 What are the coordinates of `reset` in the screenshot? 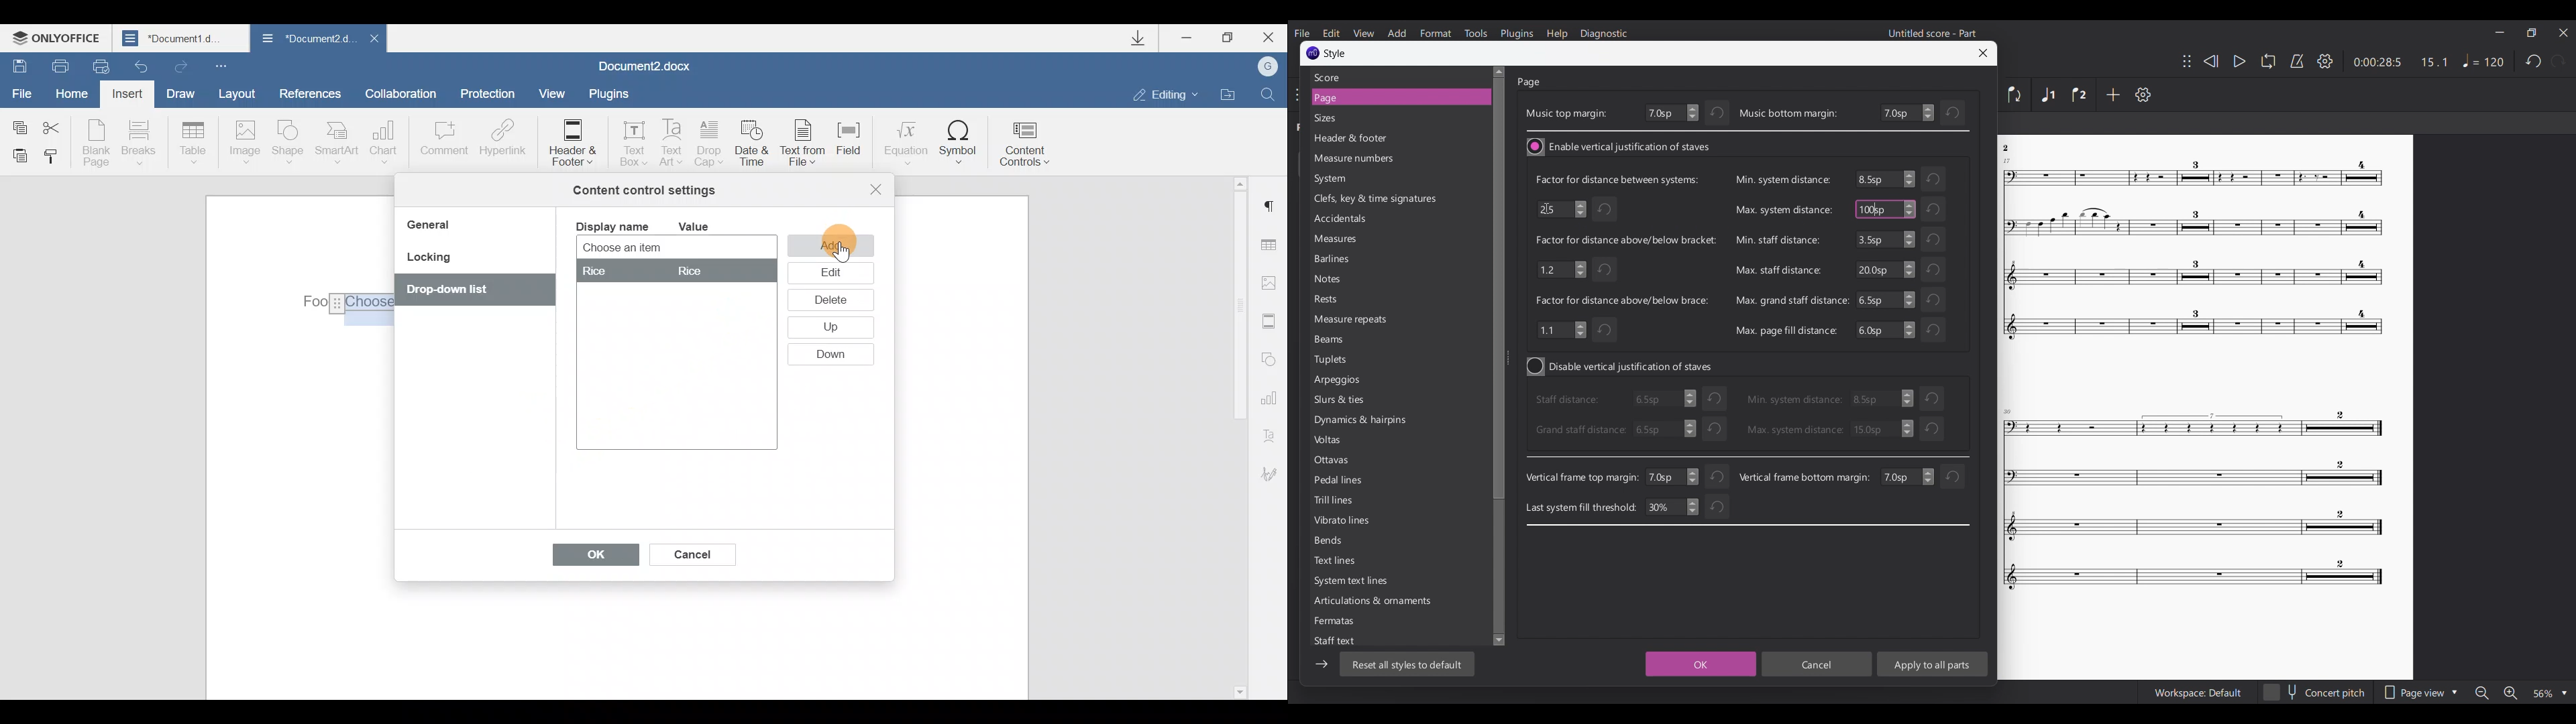 It's located at (1934, 397).